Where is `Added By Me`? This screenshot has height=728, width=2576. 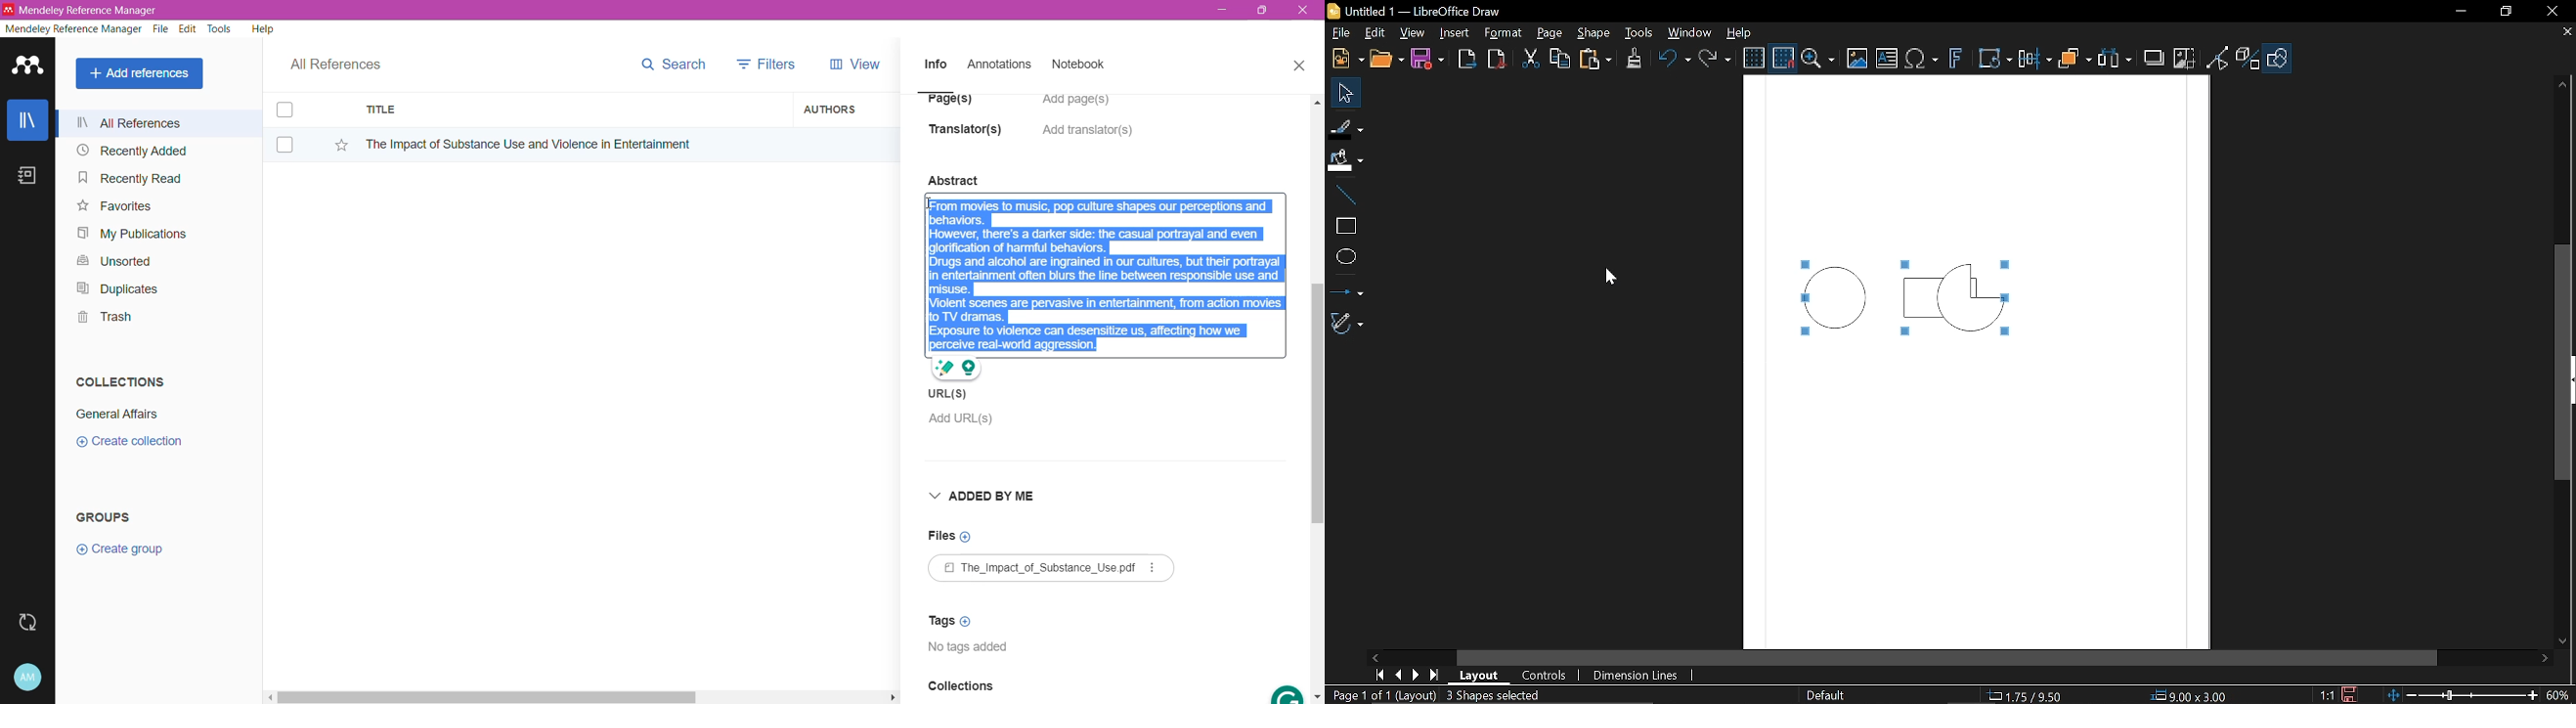
Added By Me is located at coordinates (988, 498).